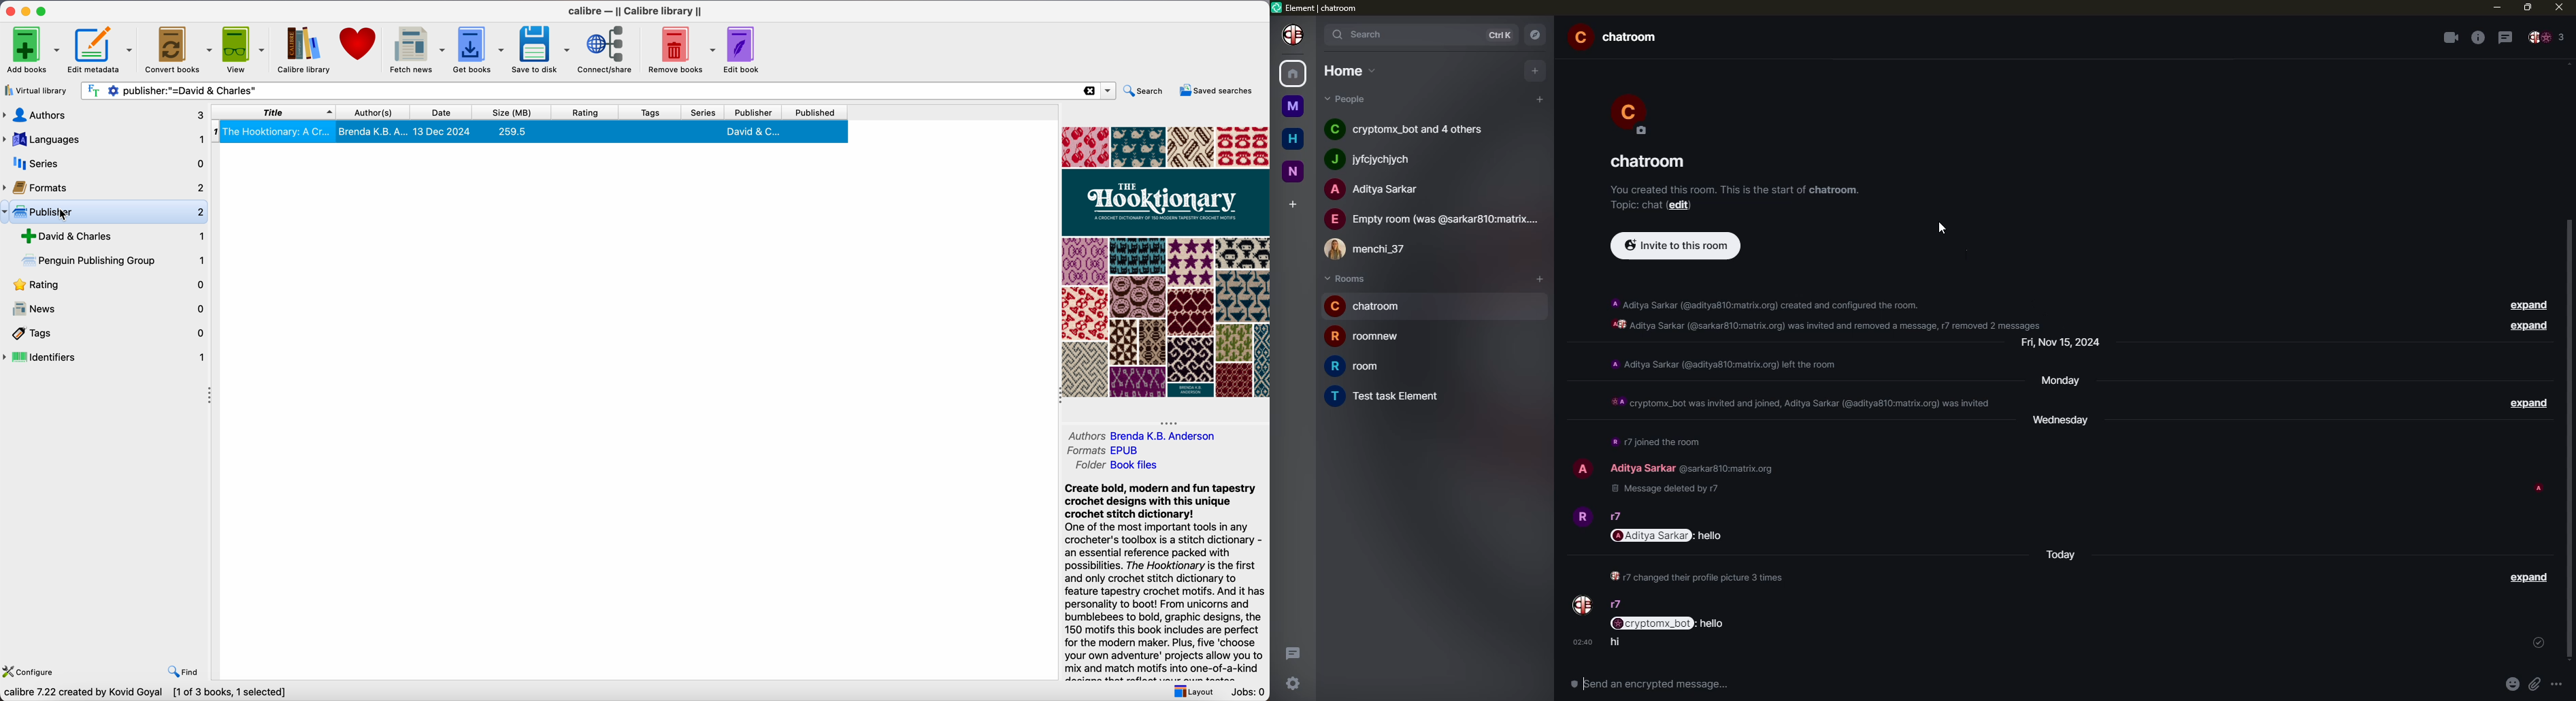 This screenshot has height=728, width=2576. I want to click on room, so click(1389, 396).